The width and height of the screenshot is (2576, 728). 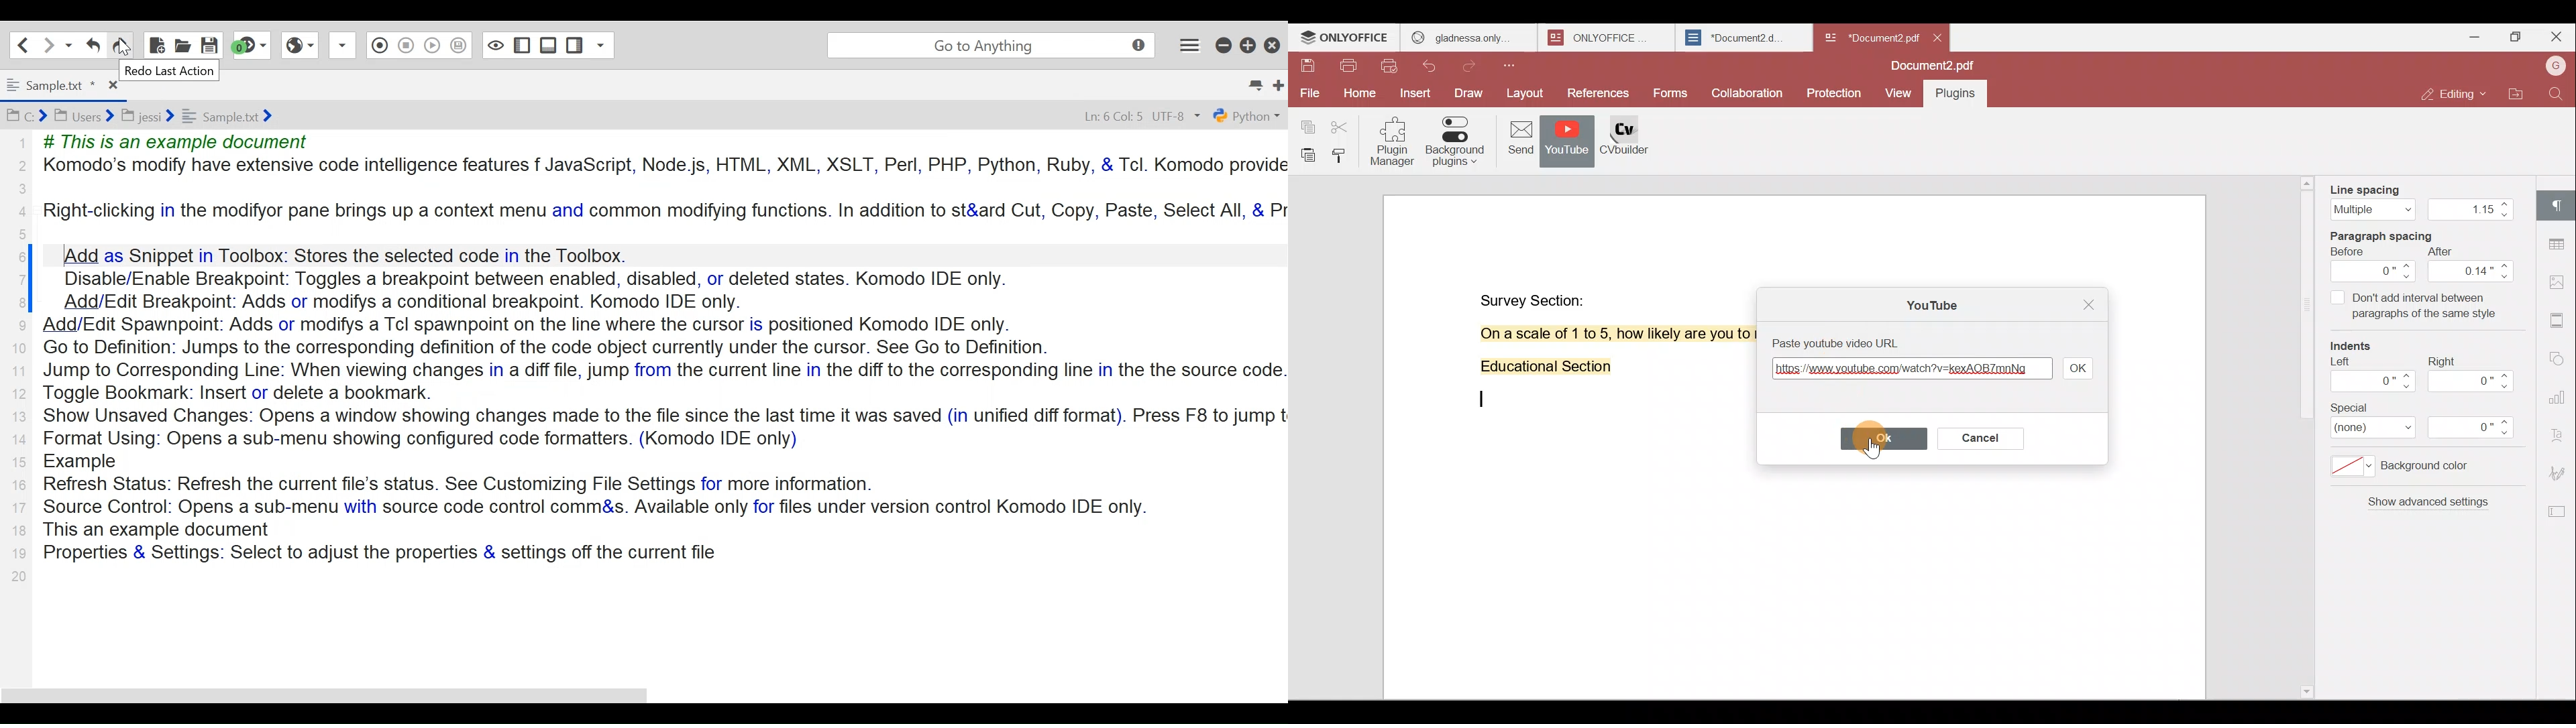 What do you see at coordinates (1855, 341) in the screenshot?
I see `Paste video URL` at bounding box center [1855, 341].